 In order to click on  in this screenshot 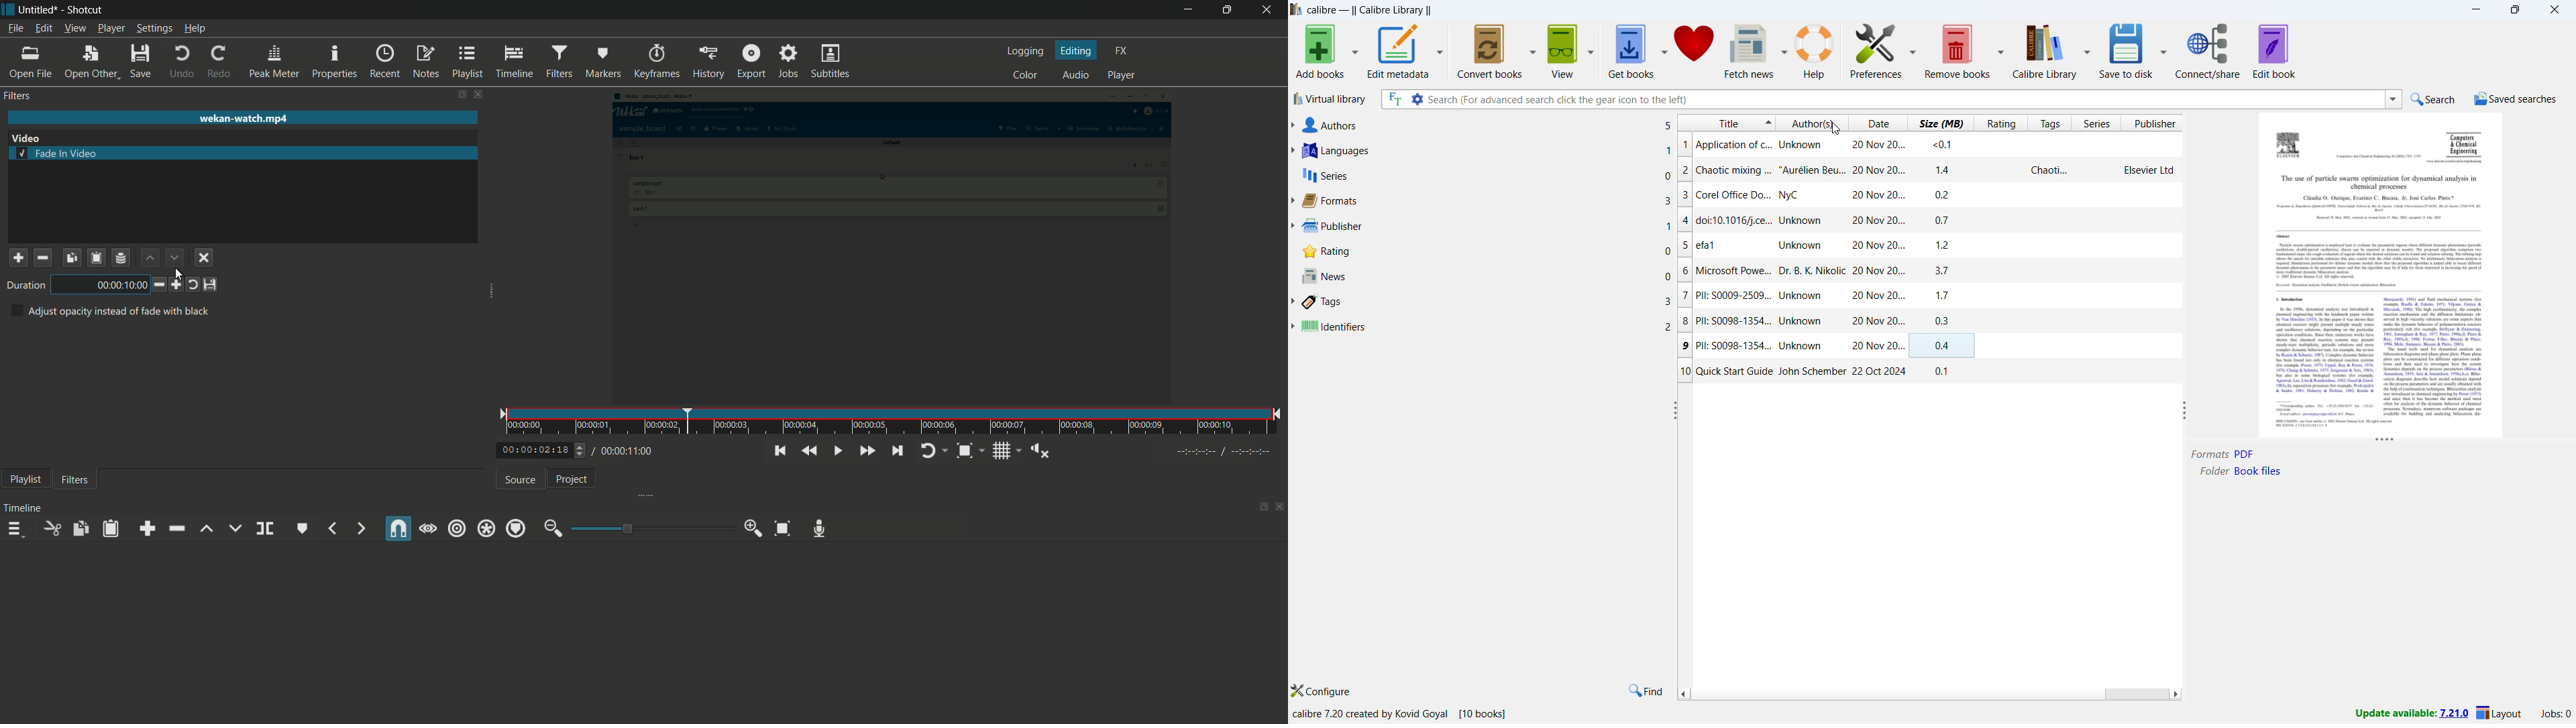, I will do `click(2433, 355)`.